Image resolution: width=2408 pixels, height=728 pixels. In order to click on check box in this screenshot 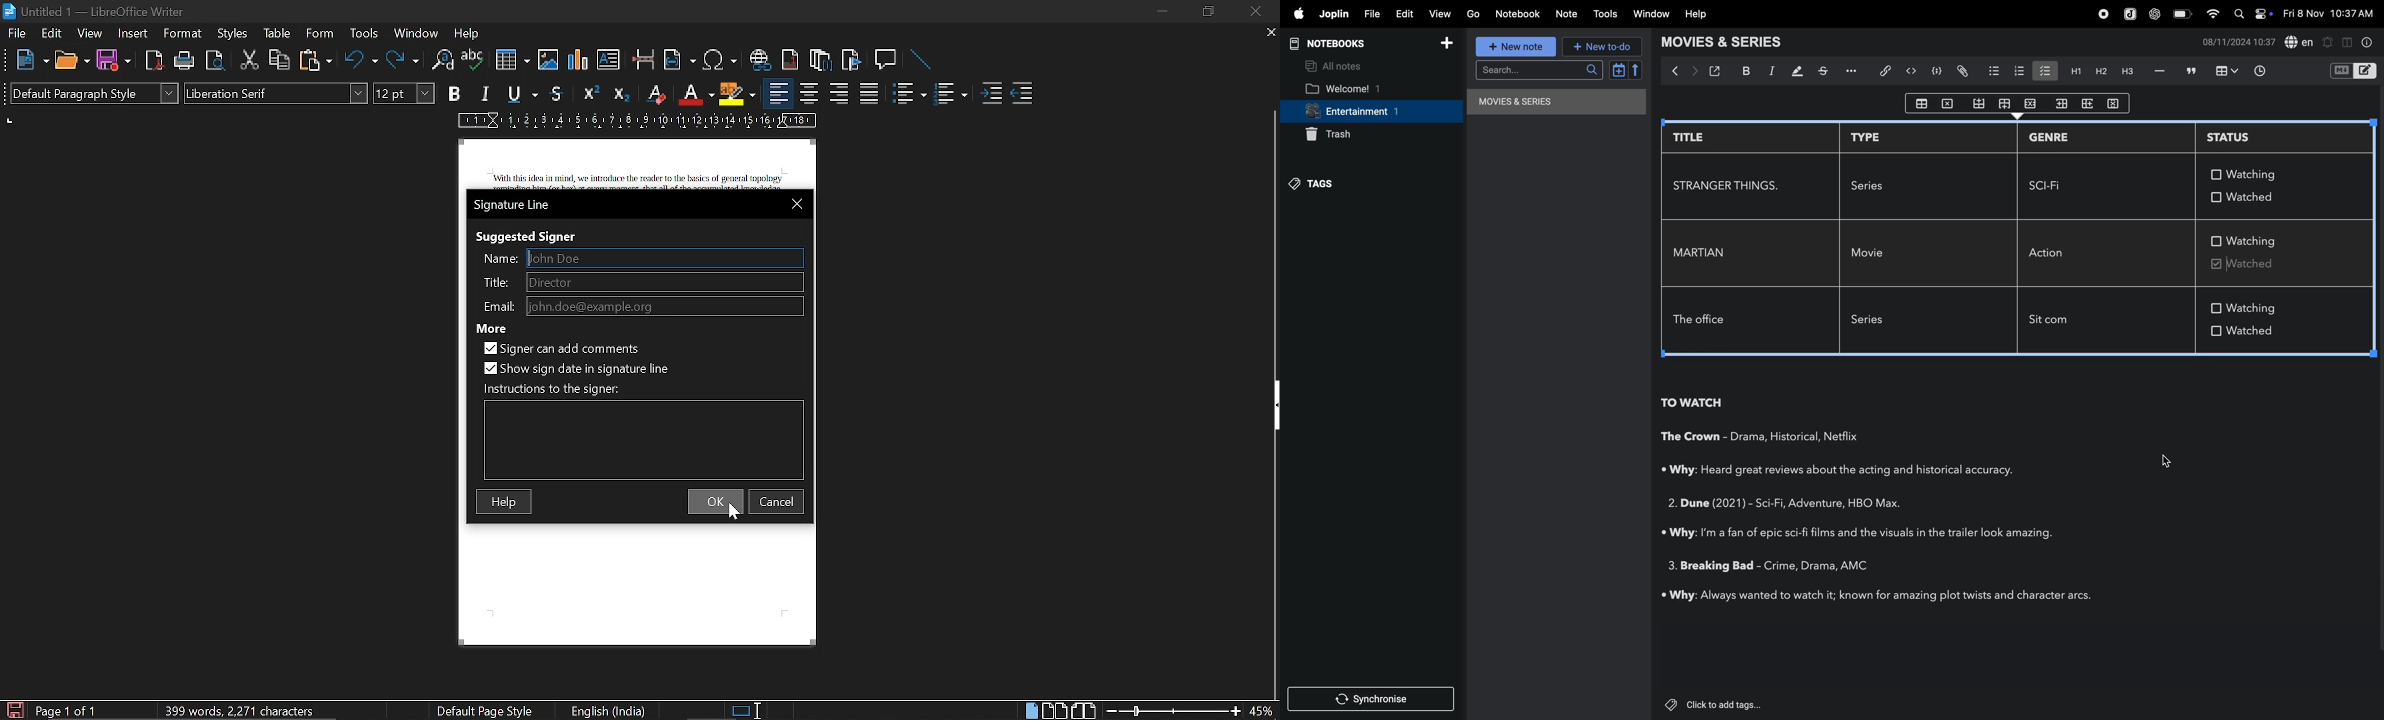, I will do `click(2215, 264)`.